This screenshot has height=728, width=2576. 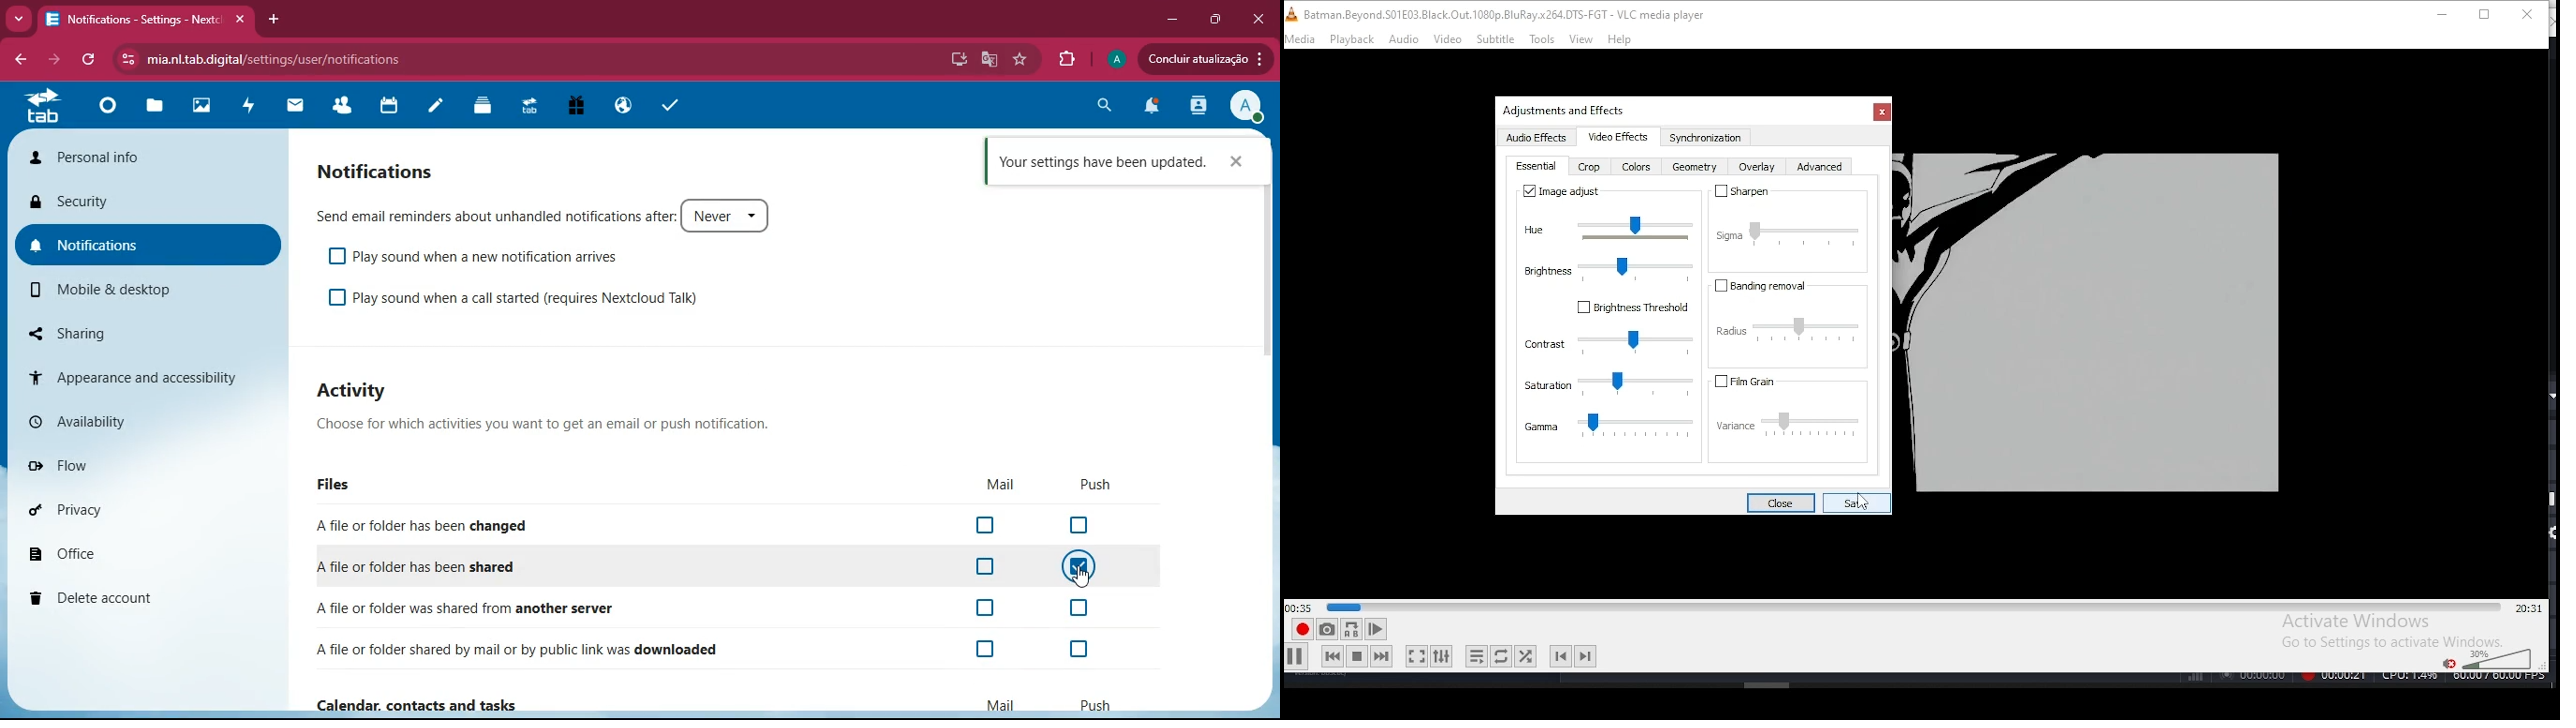 I want to click on shared, so click(x=450, y=567).